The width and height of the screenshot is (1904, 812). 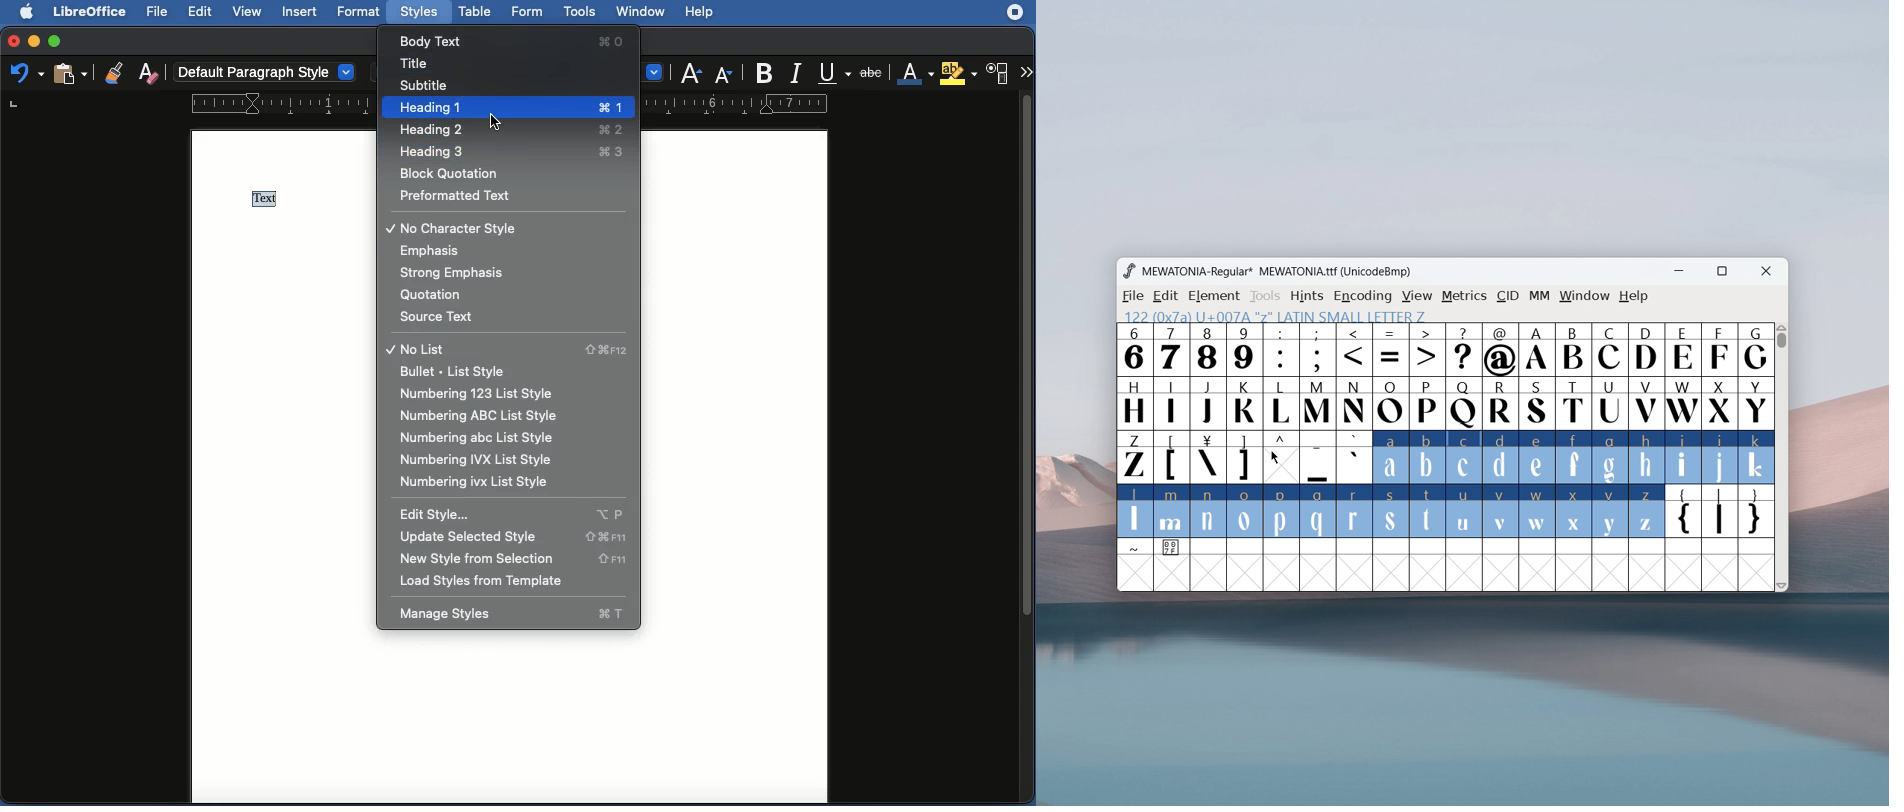 What do you see at coordinates (1318, 350) in the screenshot?
I see `;` at bounding box center [1318, 350].